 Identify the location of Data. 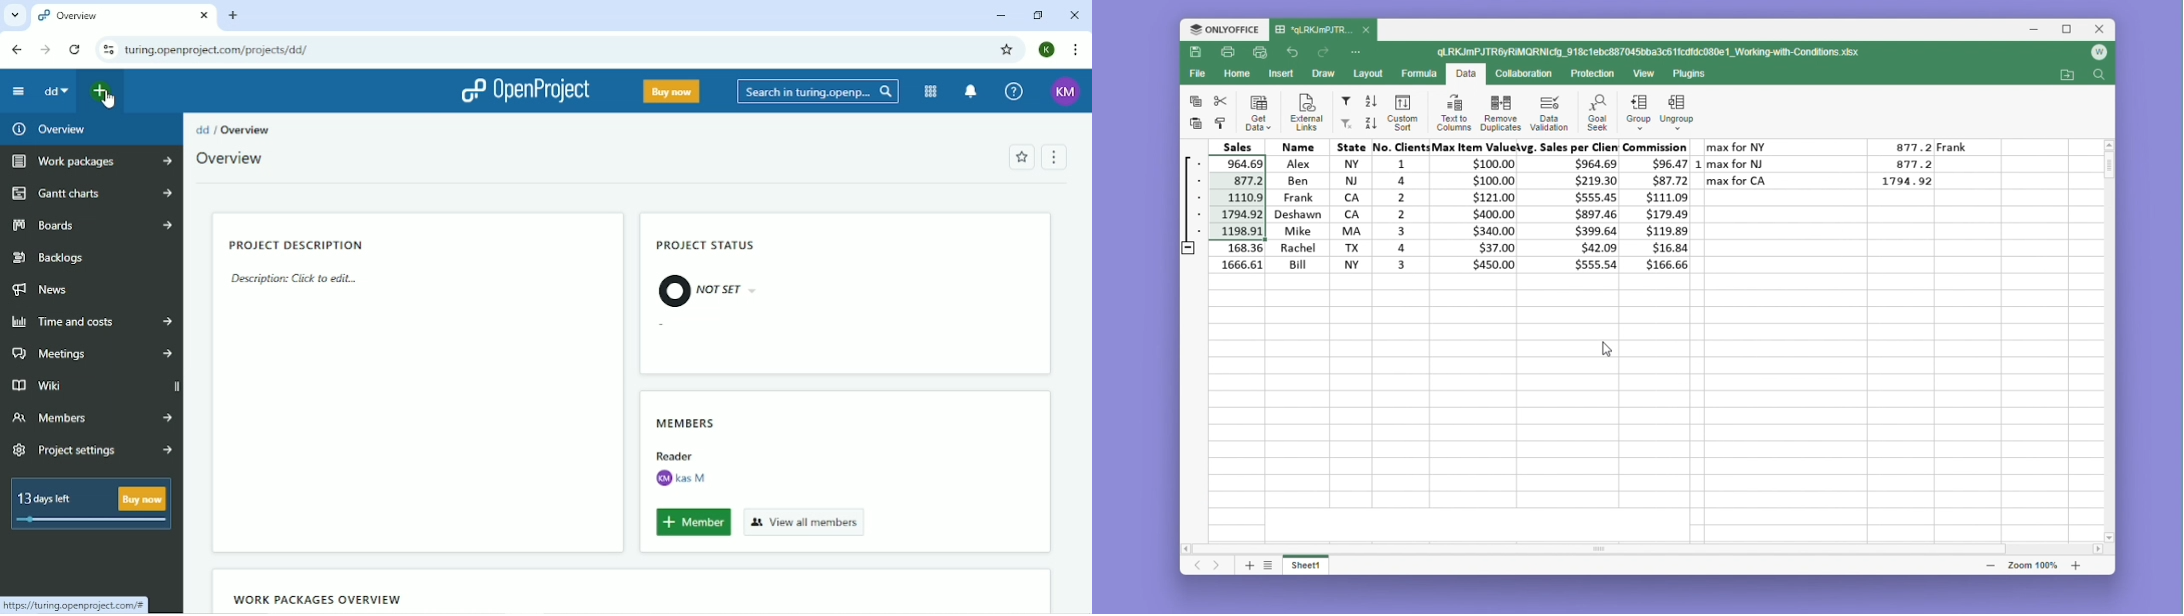
(1469, 213).